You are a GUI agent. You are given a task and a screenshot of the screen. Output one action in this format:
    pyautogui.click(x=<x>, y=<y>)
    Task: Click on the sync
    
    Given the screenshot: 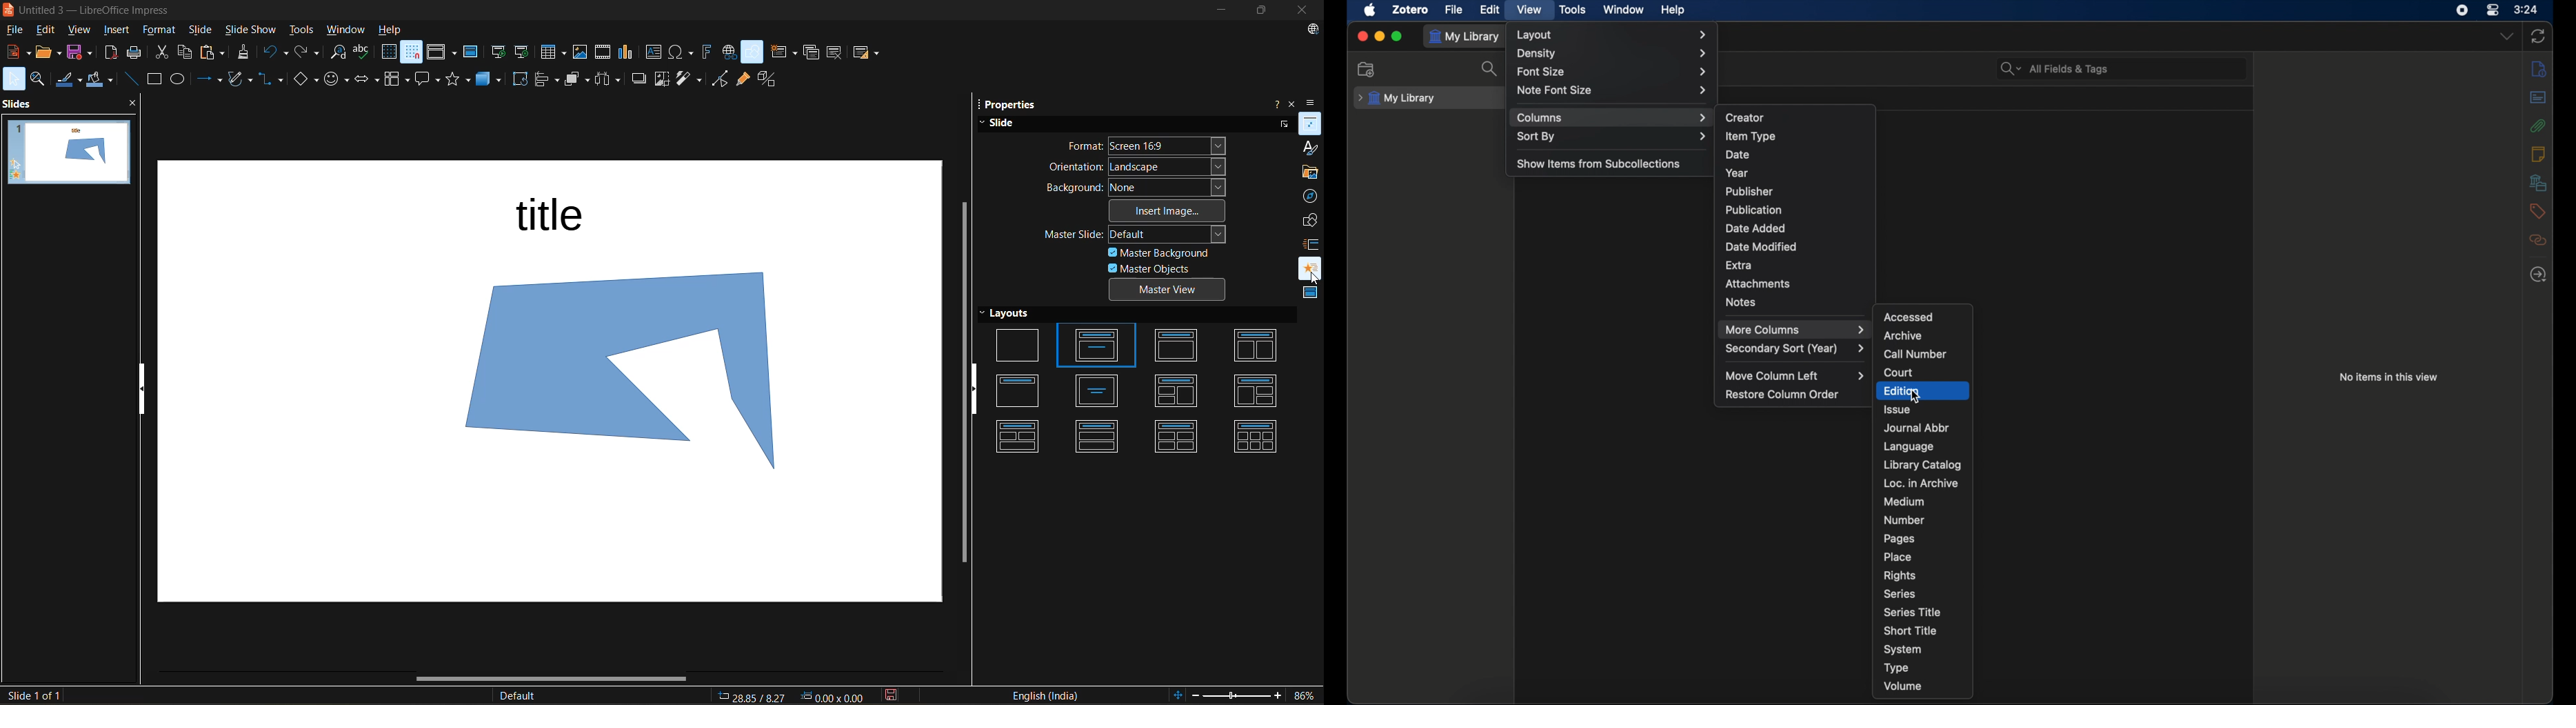 What is the action you would take?
    pyautogui.click(x=2539, y=37)
    